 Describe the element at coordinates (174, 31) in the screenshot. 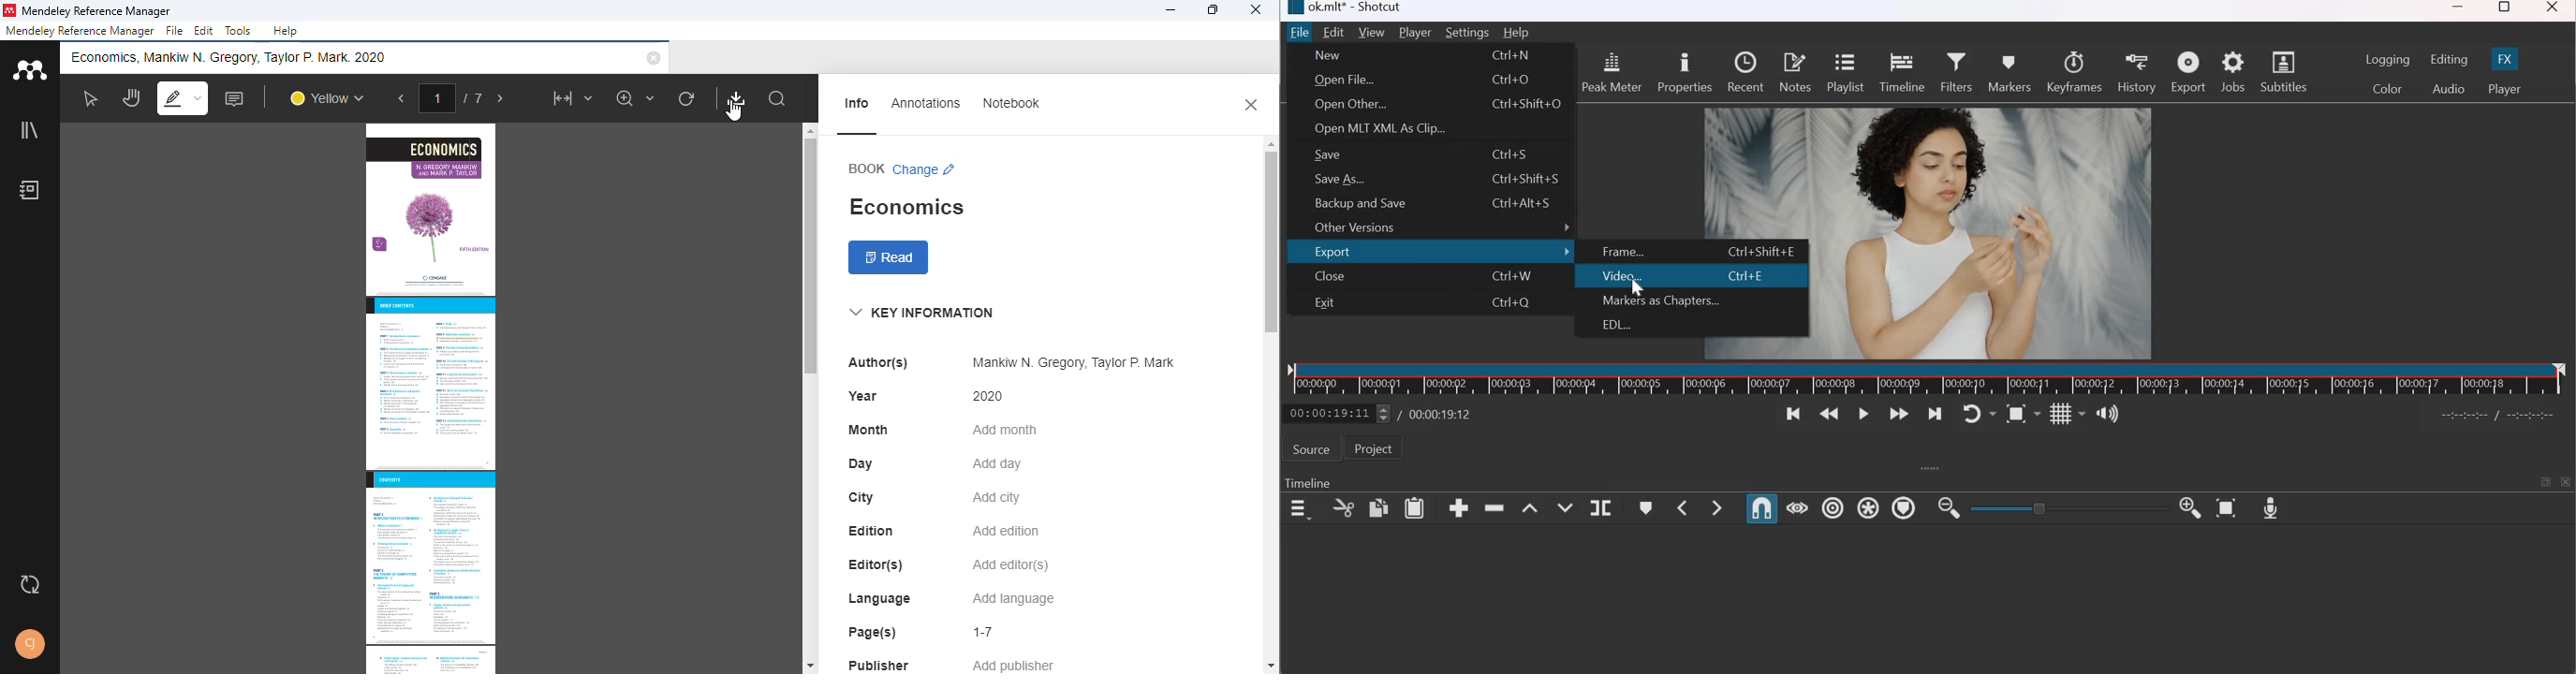

I see `file` at that location.